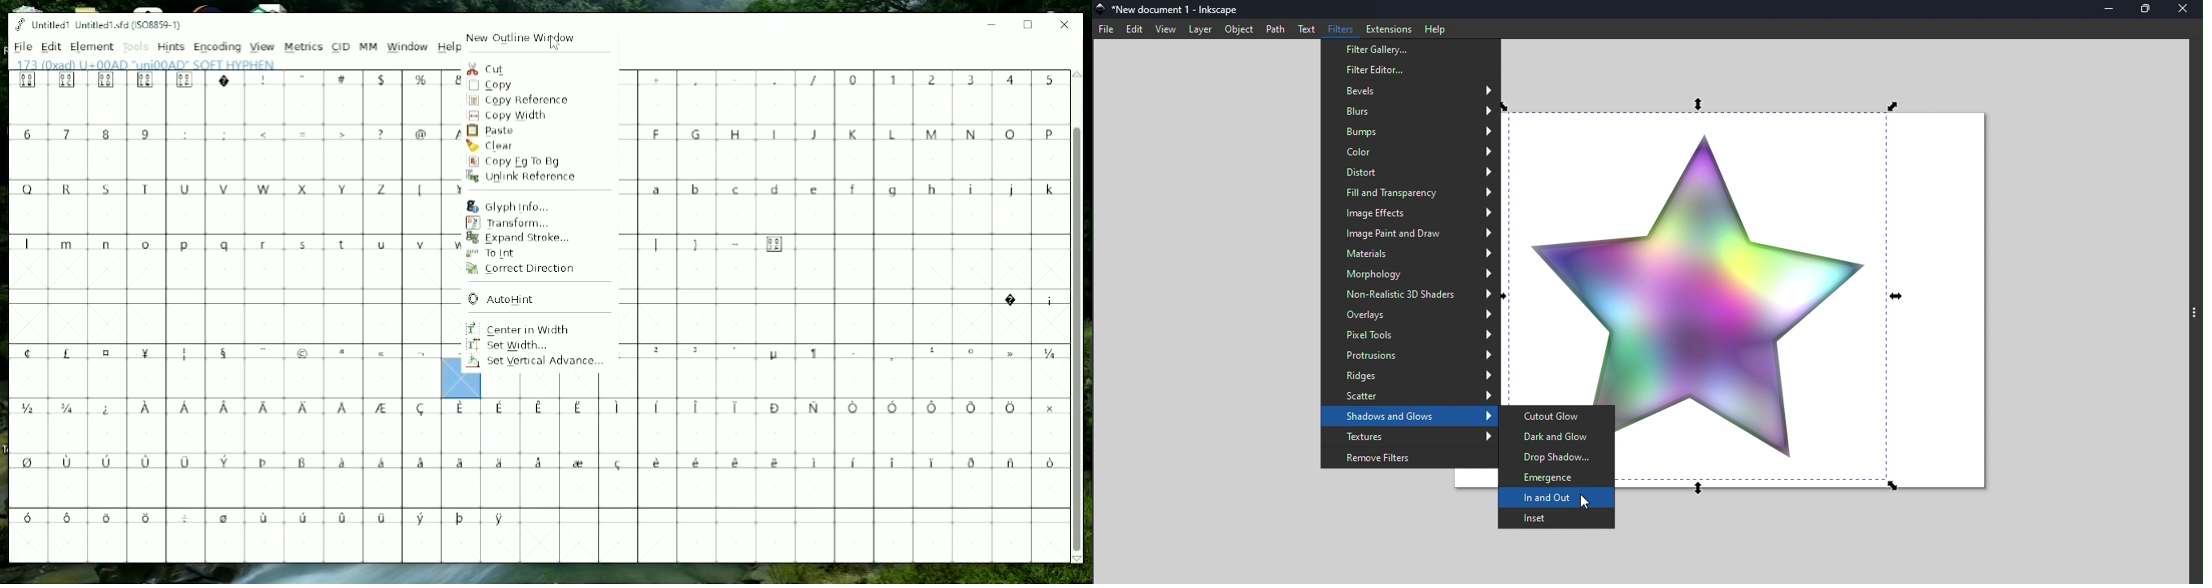 The image size is (2212, 588). Describe the element at coordinates (51, 47) in the screenshot. I see `Edit` at that location.